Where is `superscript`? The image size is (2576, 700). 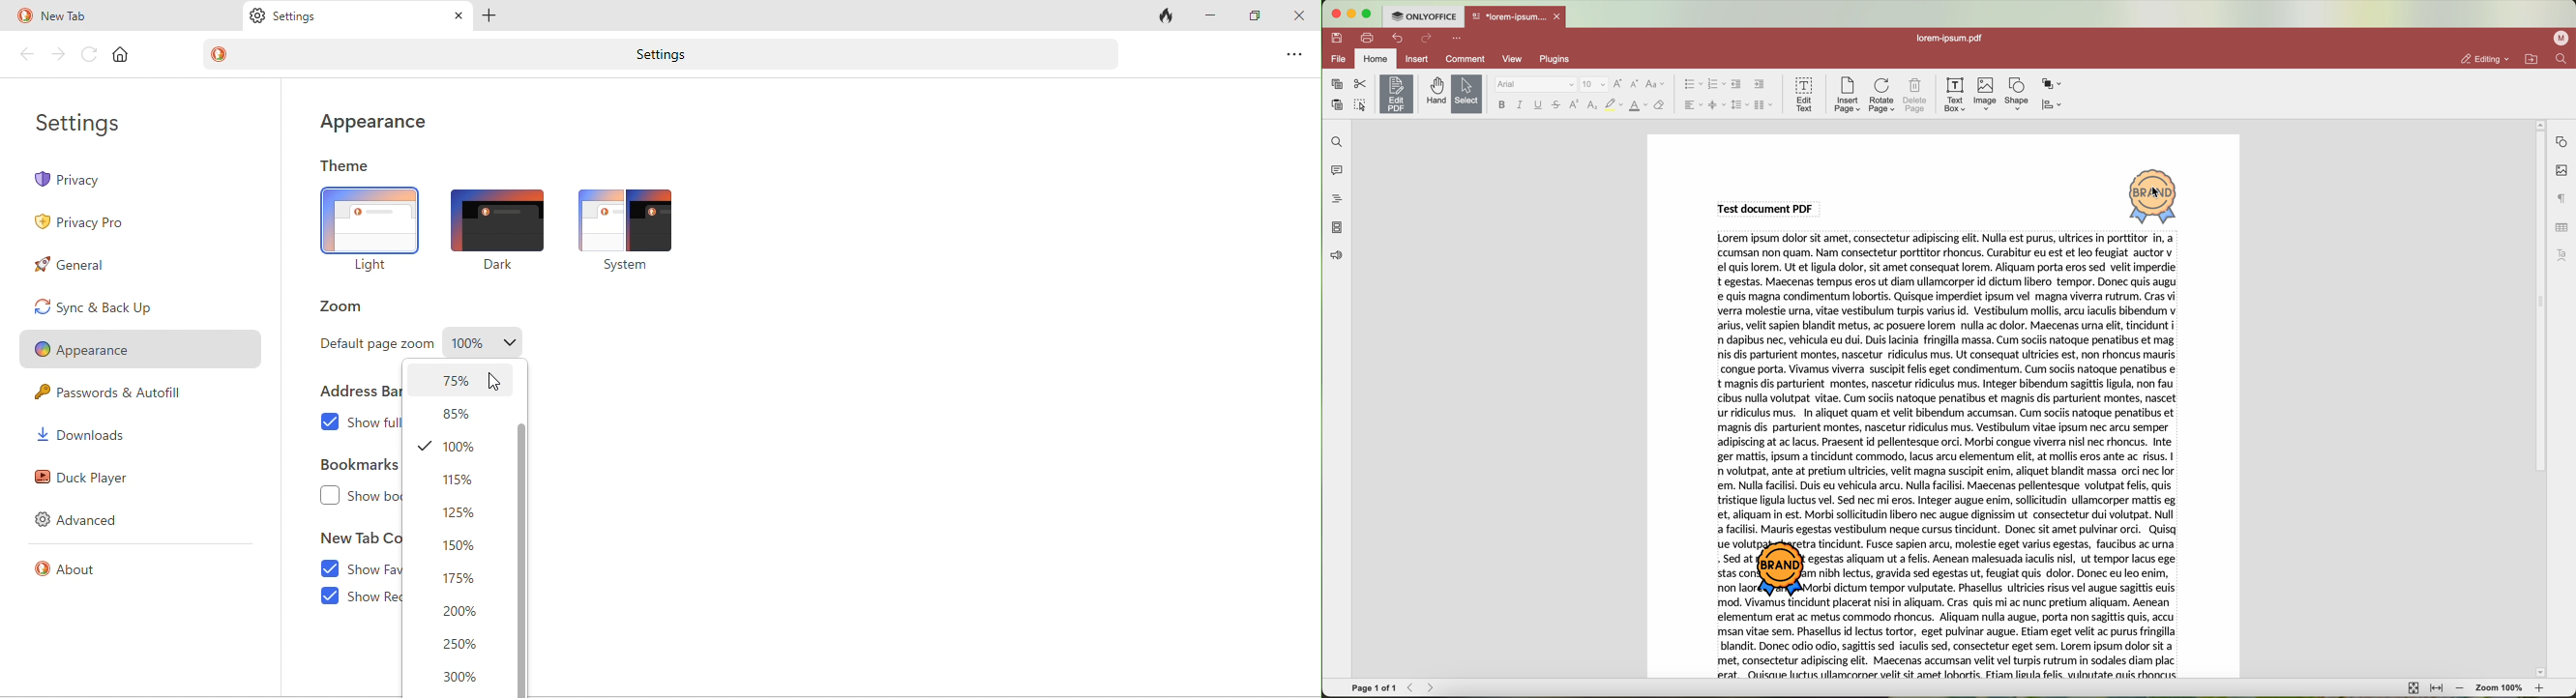 superscript is located at coordinates (1575, 105).